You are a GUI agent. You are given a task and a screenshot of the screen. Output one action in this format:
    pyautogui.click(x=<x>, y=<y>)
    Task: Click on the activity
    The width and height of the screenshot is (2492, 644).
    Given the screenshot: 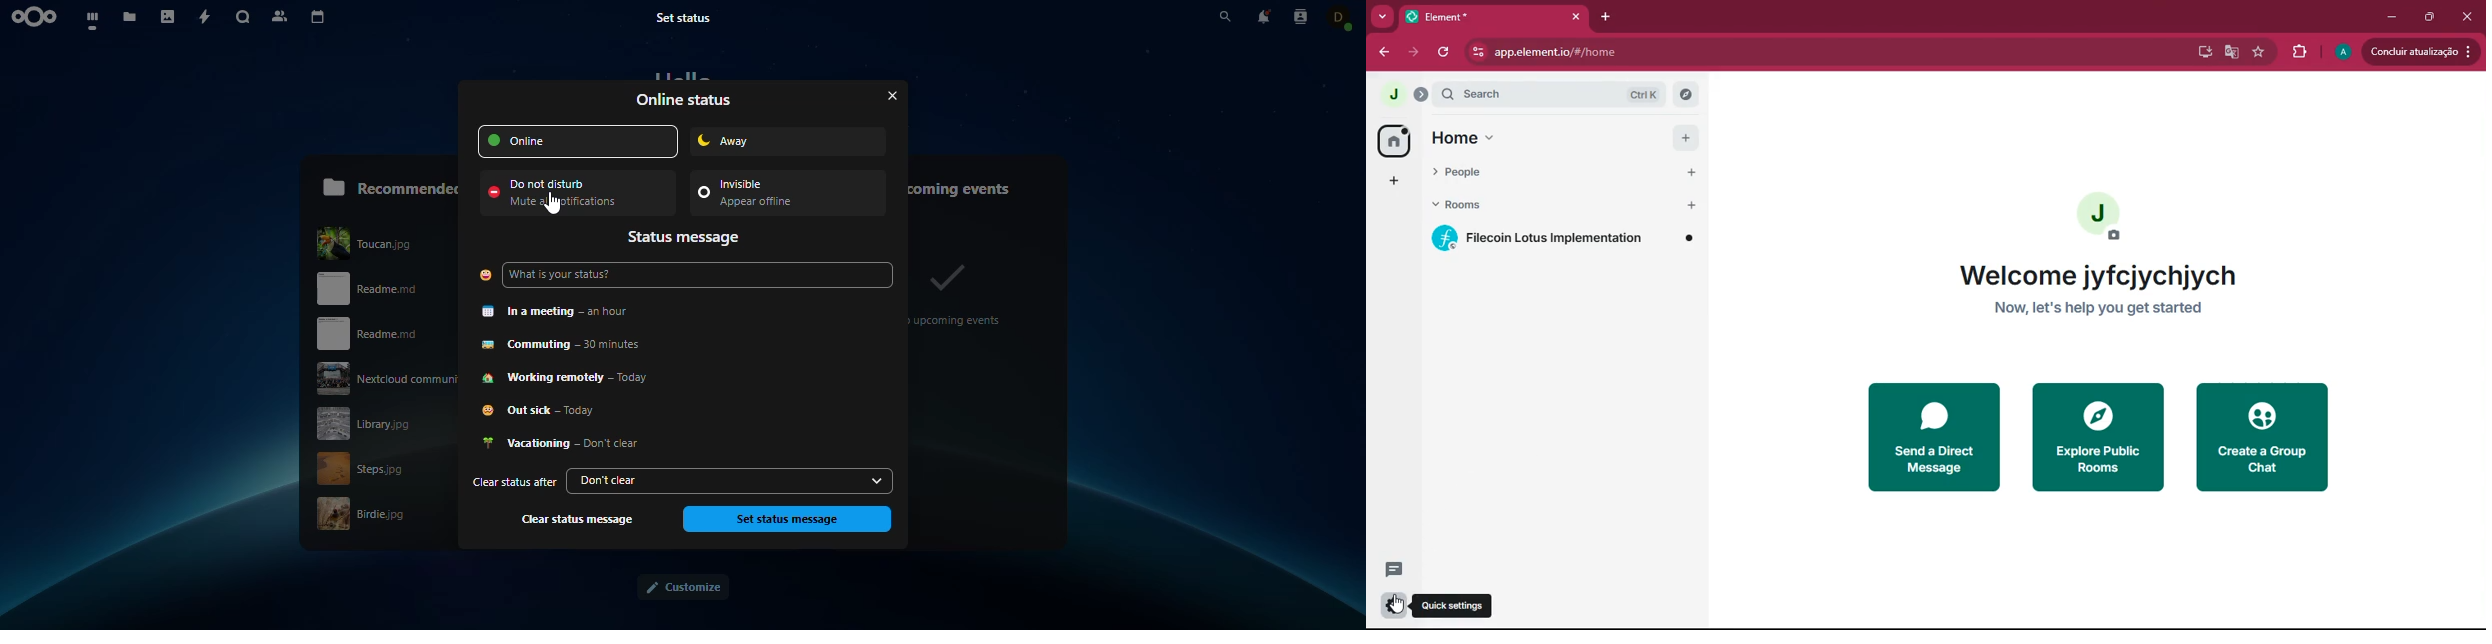 What is the action you would take?
    pyautogui.click(x=207, y=18)
    